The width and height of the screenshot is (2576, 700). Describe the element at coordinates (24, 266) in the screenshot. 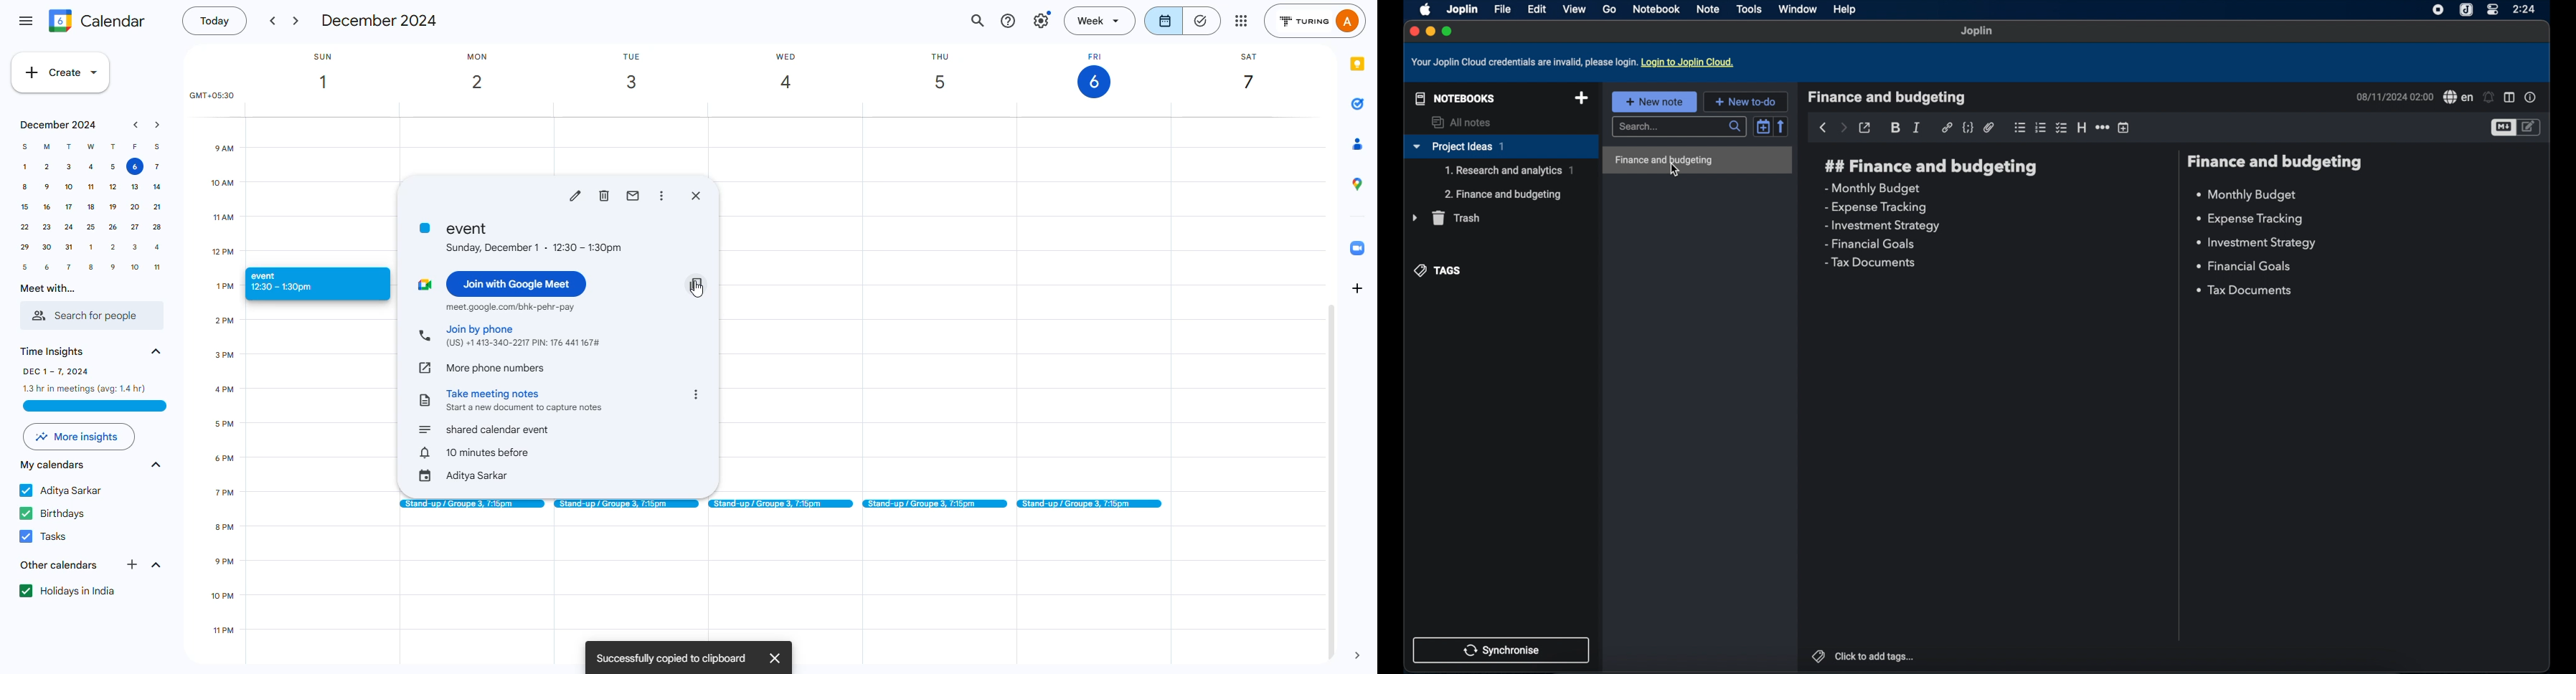

I see `5` at that location.